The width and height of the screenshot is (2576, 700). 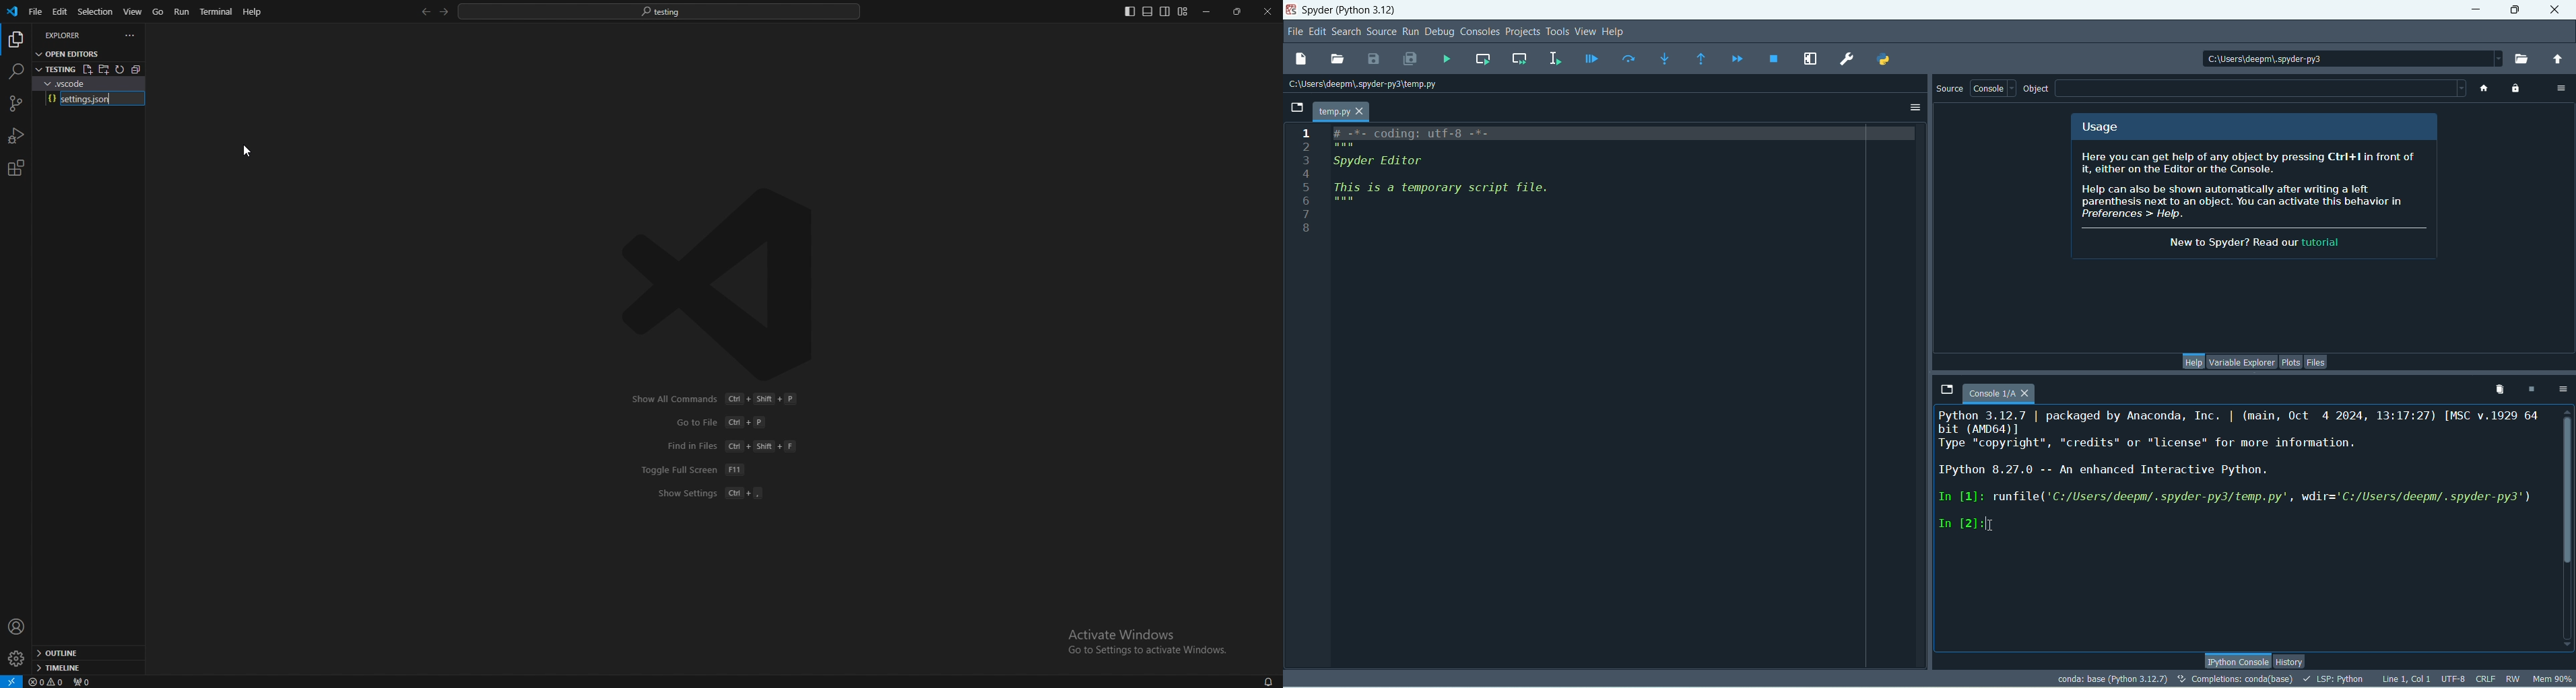 What do you see at coordinates (1993, 88) in the screenshot?
I see `console` at bounding box center [1993, 88].